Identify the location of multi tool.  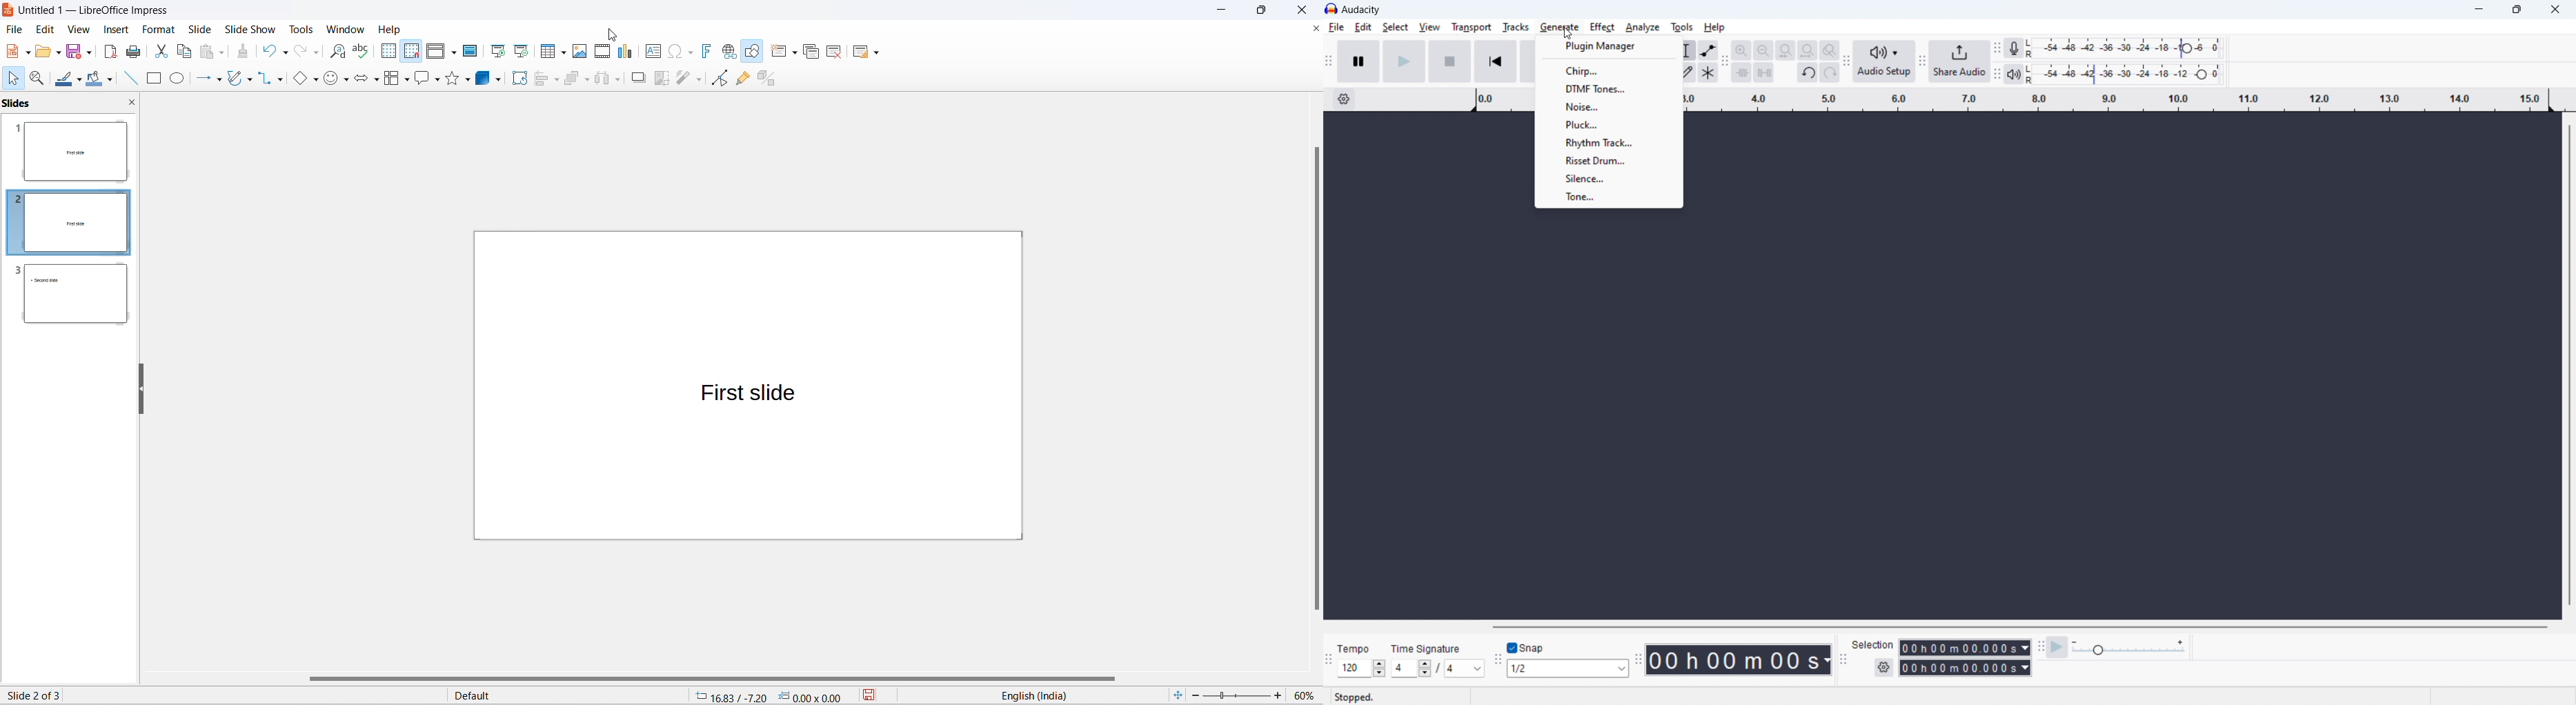
(1708, 72).